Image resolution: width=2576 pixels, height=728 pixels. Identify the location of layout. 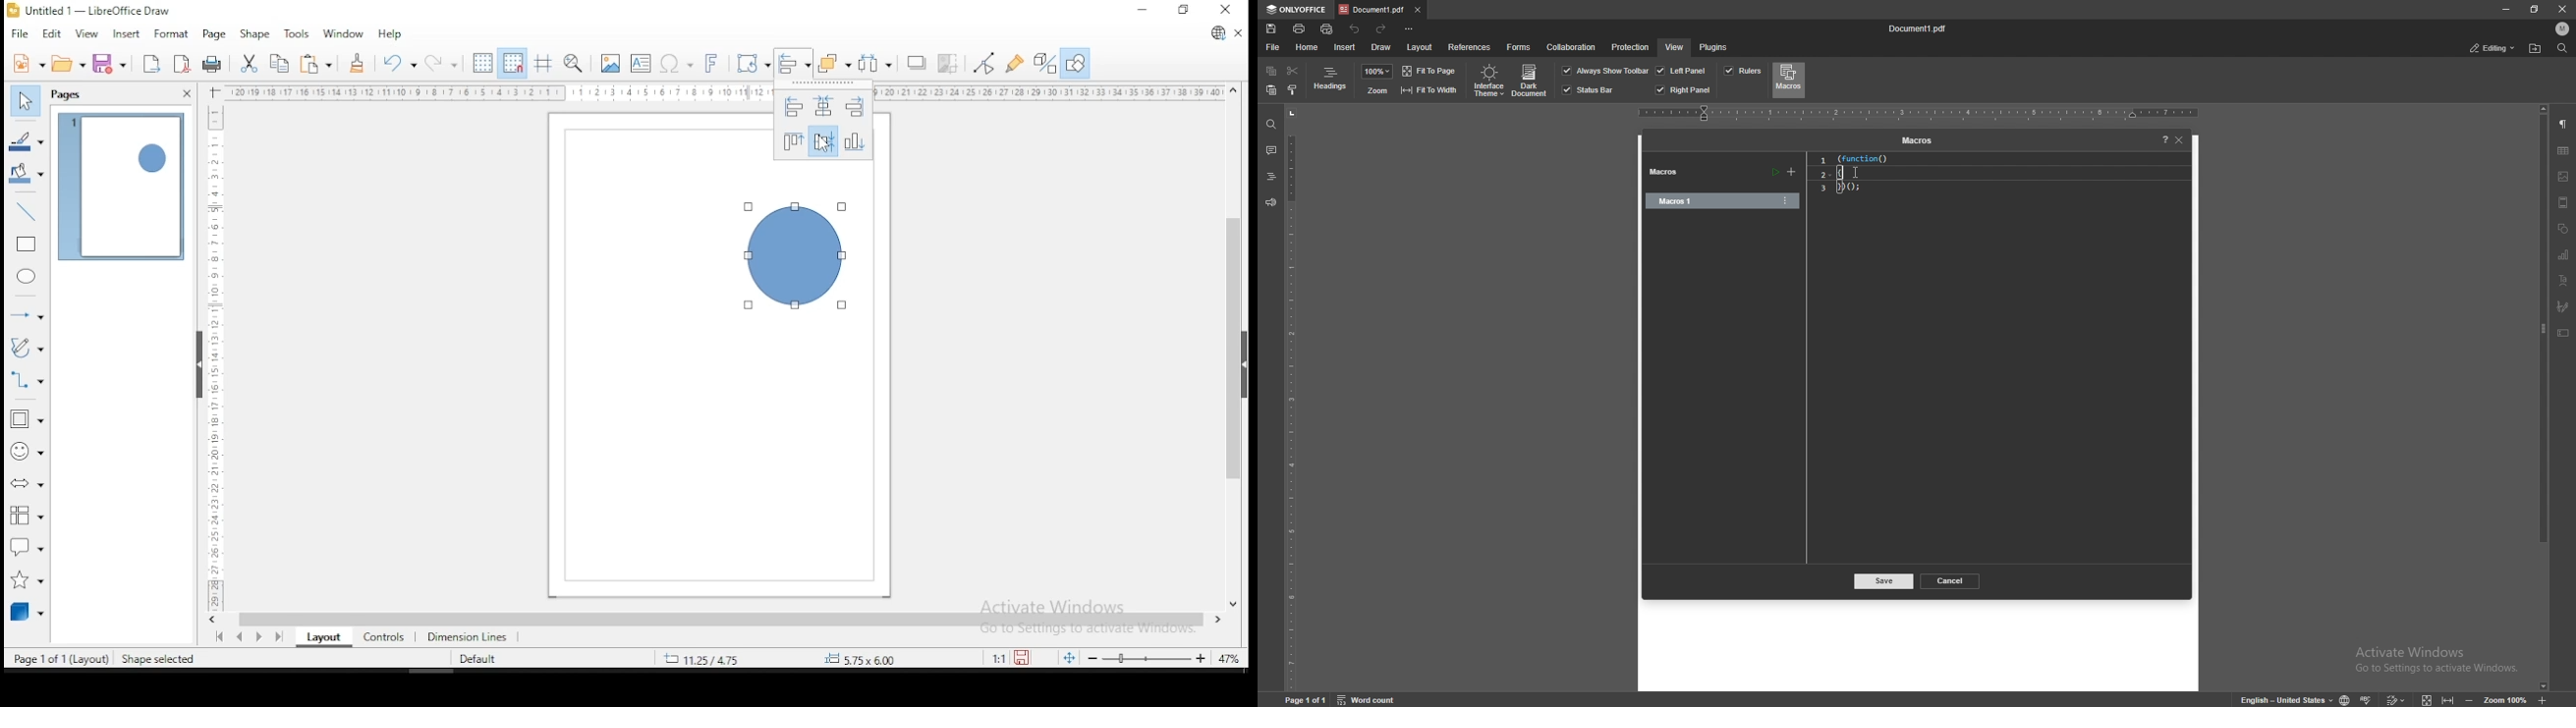
(320, 637).